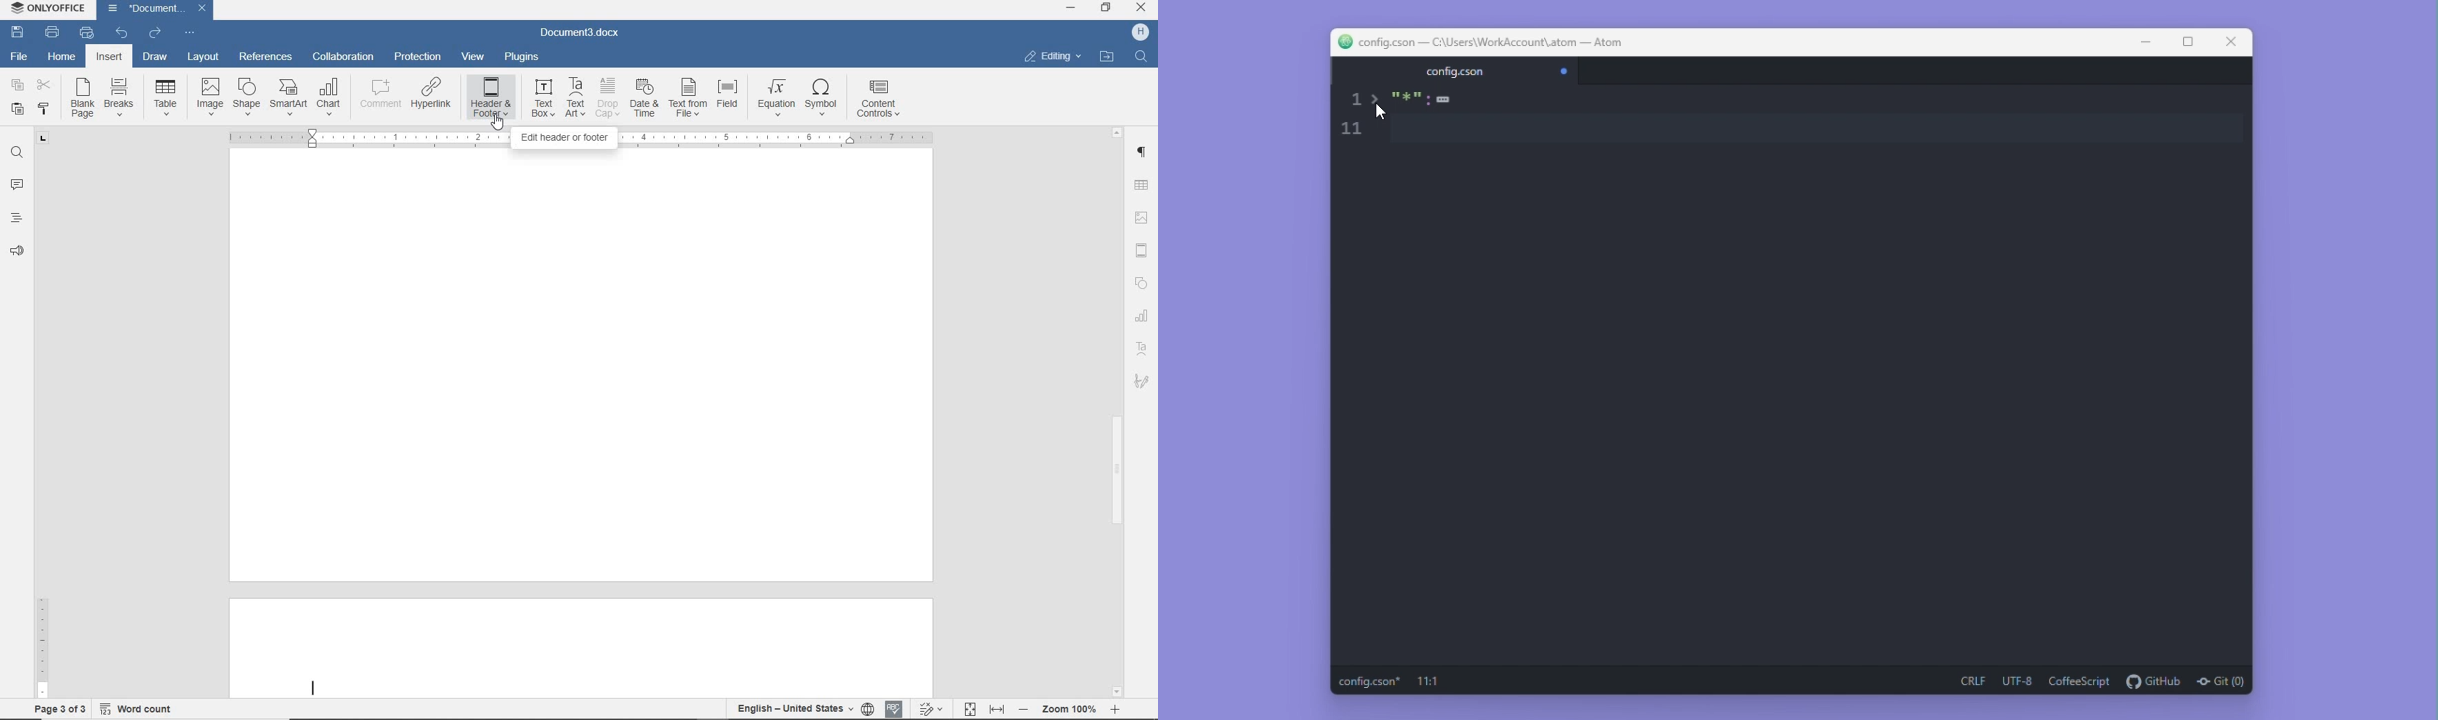  Describe the element at coordinates (497, 125) in the screenshot. I see `cursor` at that location.